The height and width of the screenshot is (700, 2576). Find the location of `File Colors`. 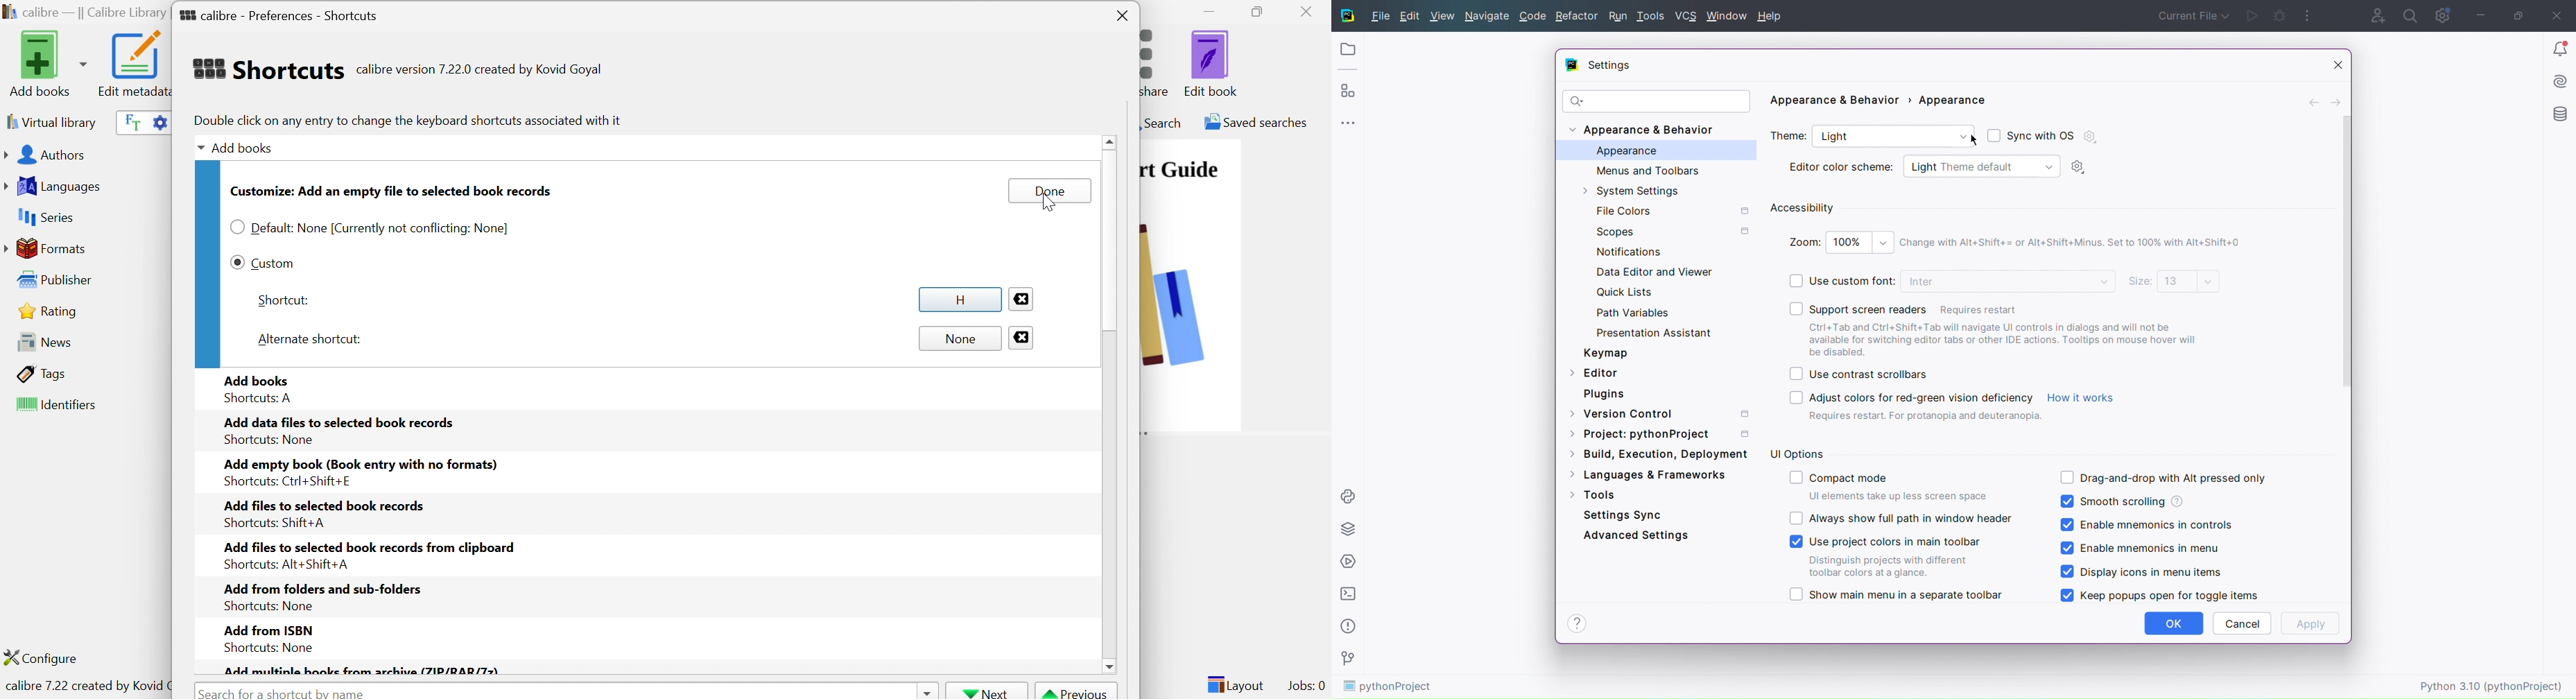

File Colors is located at coordinates (1670, 211).